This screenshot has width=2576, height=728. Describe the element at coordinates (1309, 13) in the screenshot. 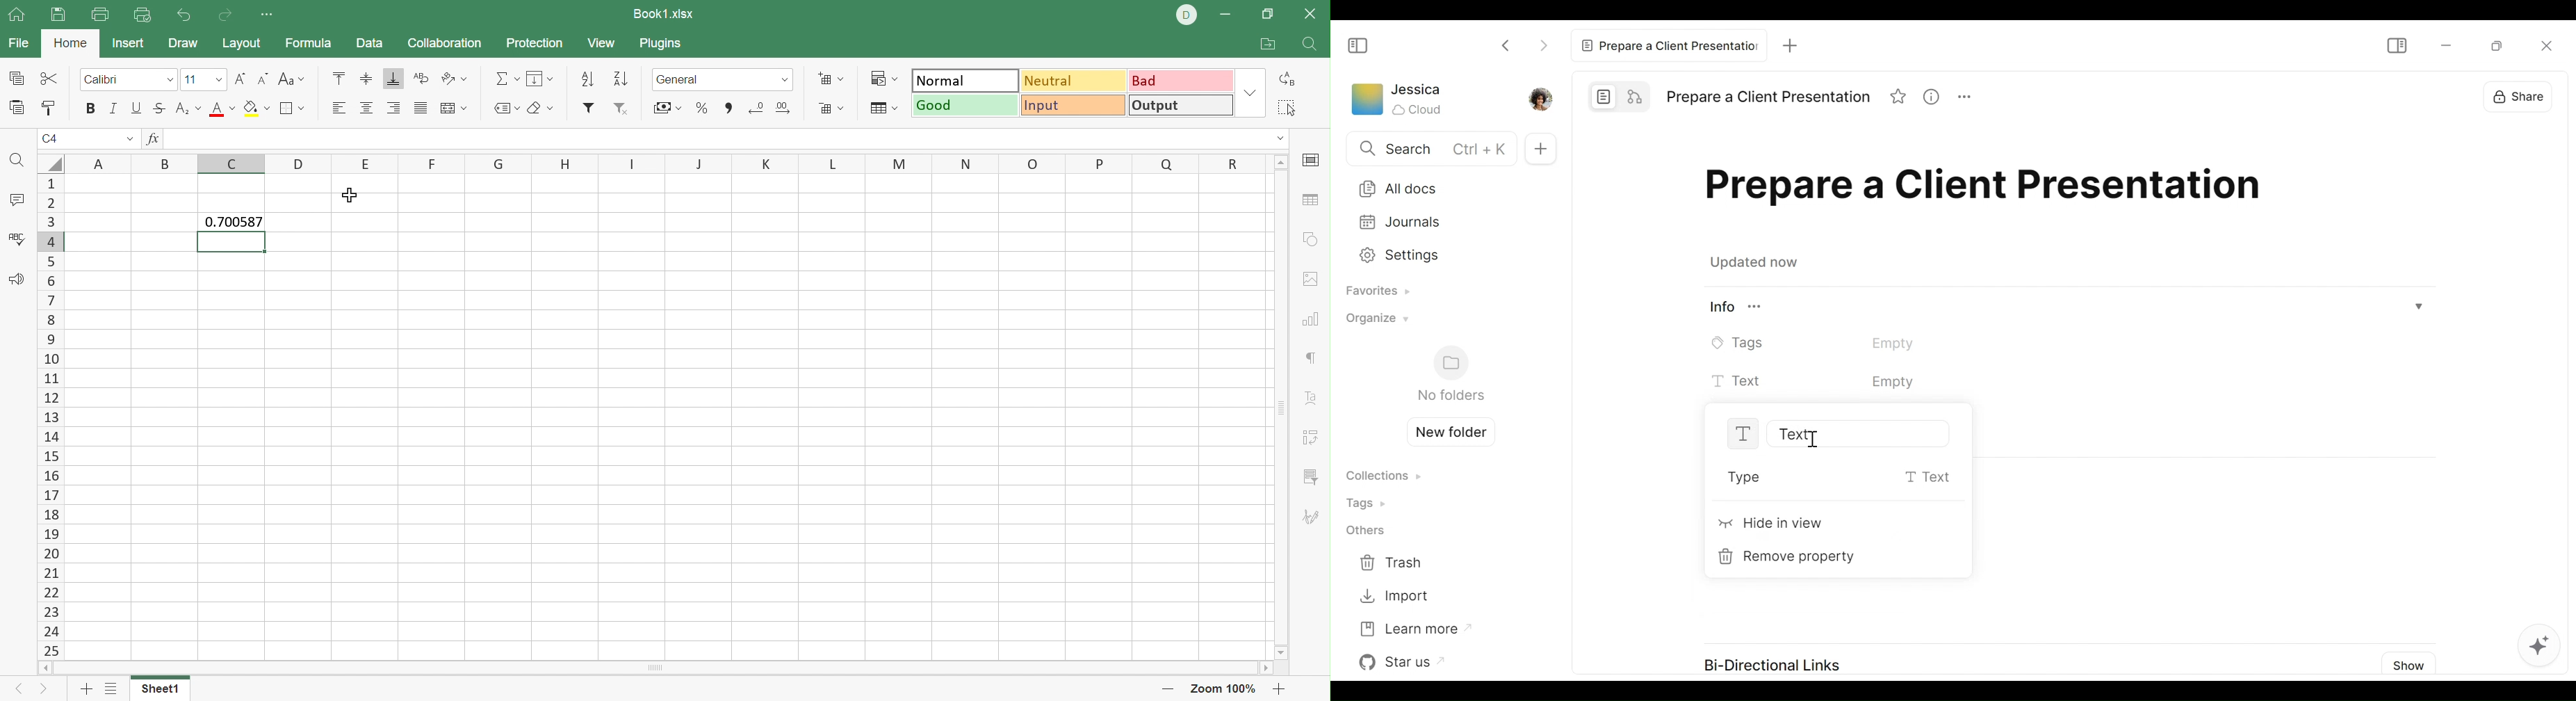

I see `Close` at that location.